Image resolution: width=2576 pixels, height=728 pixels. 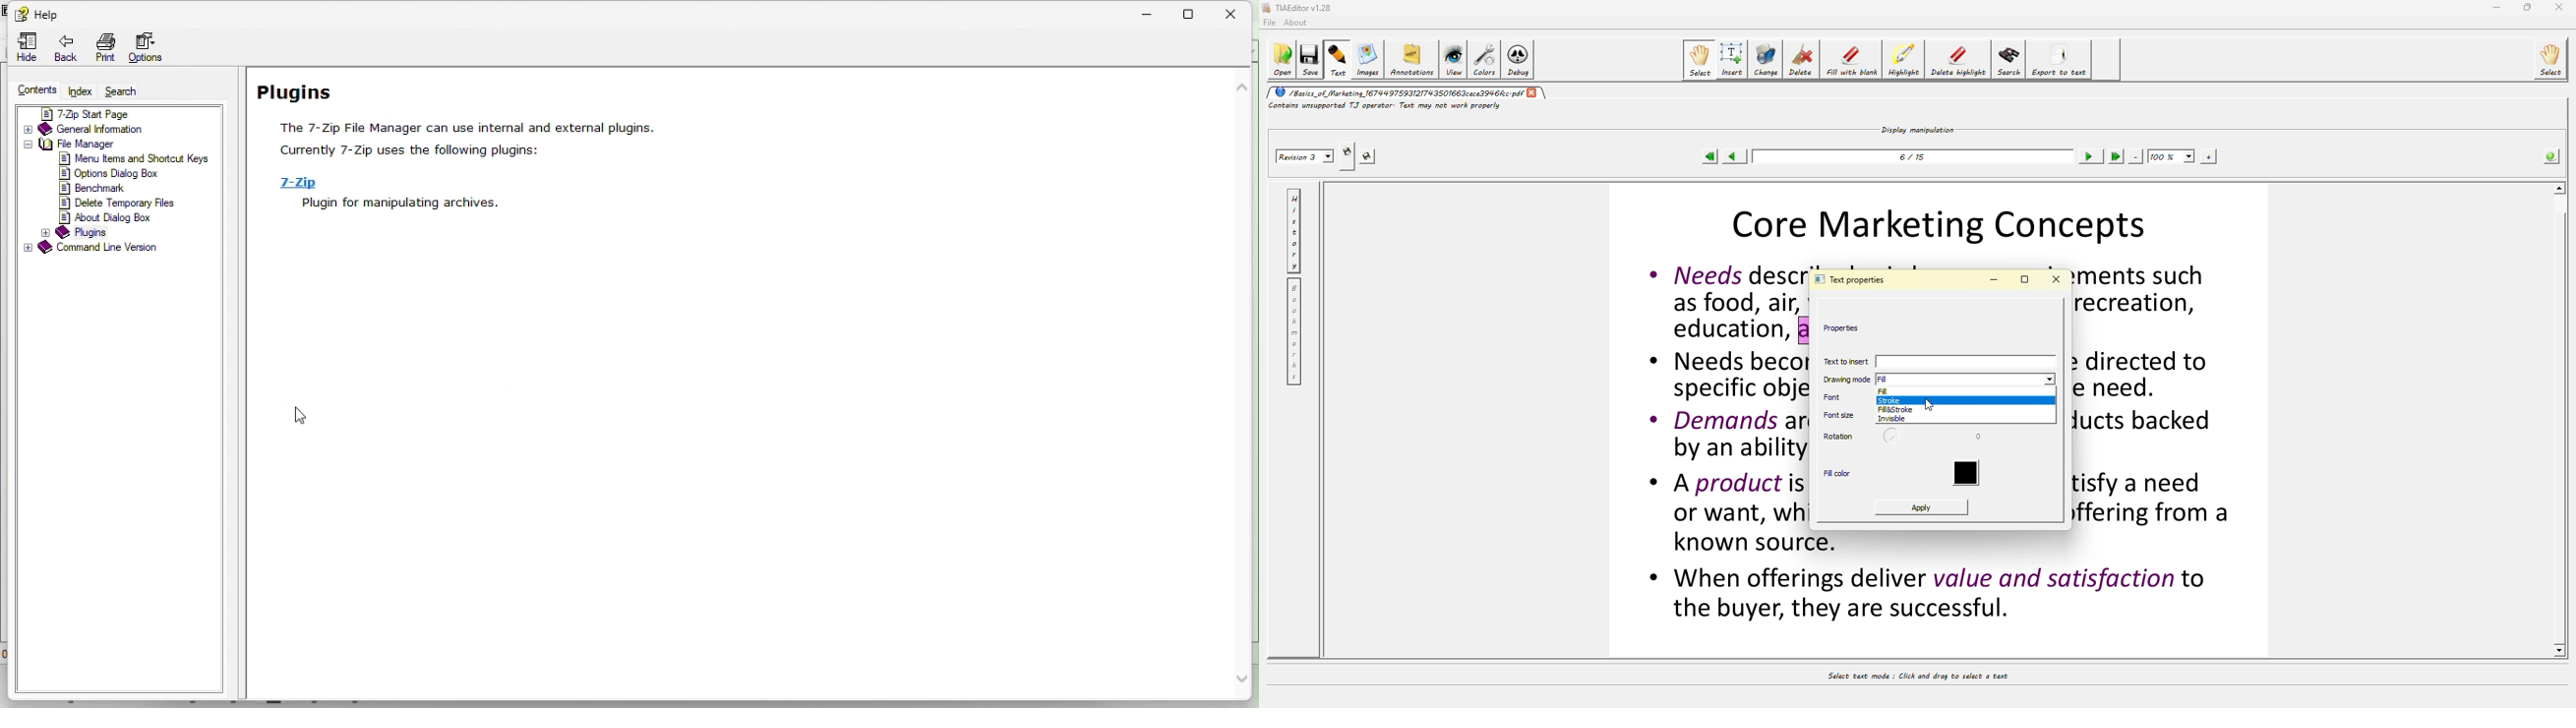 I want to click on options, so click(x=111, y=173).